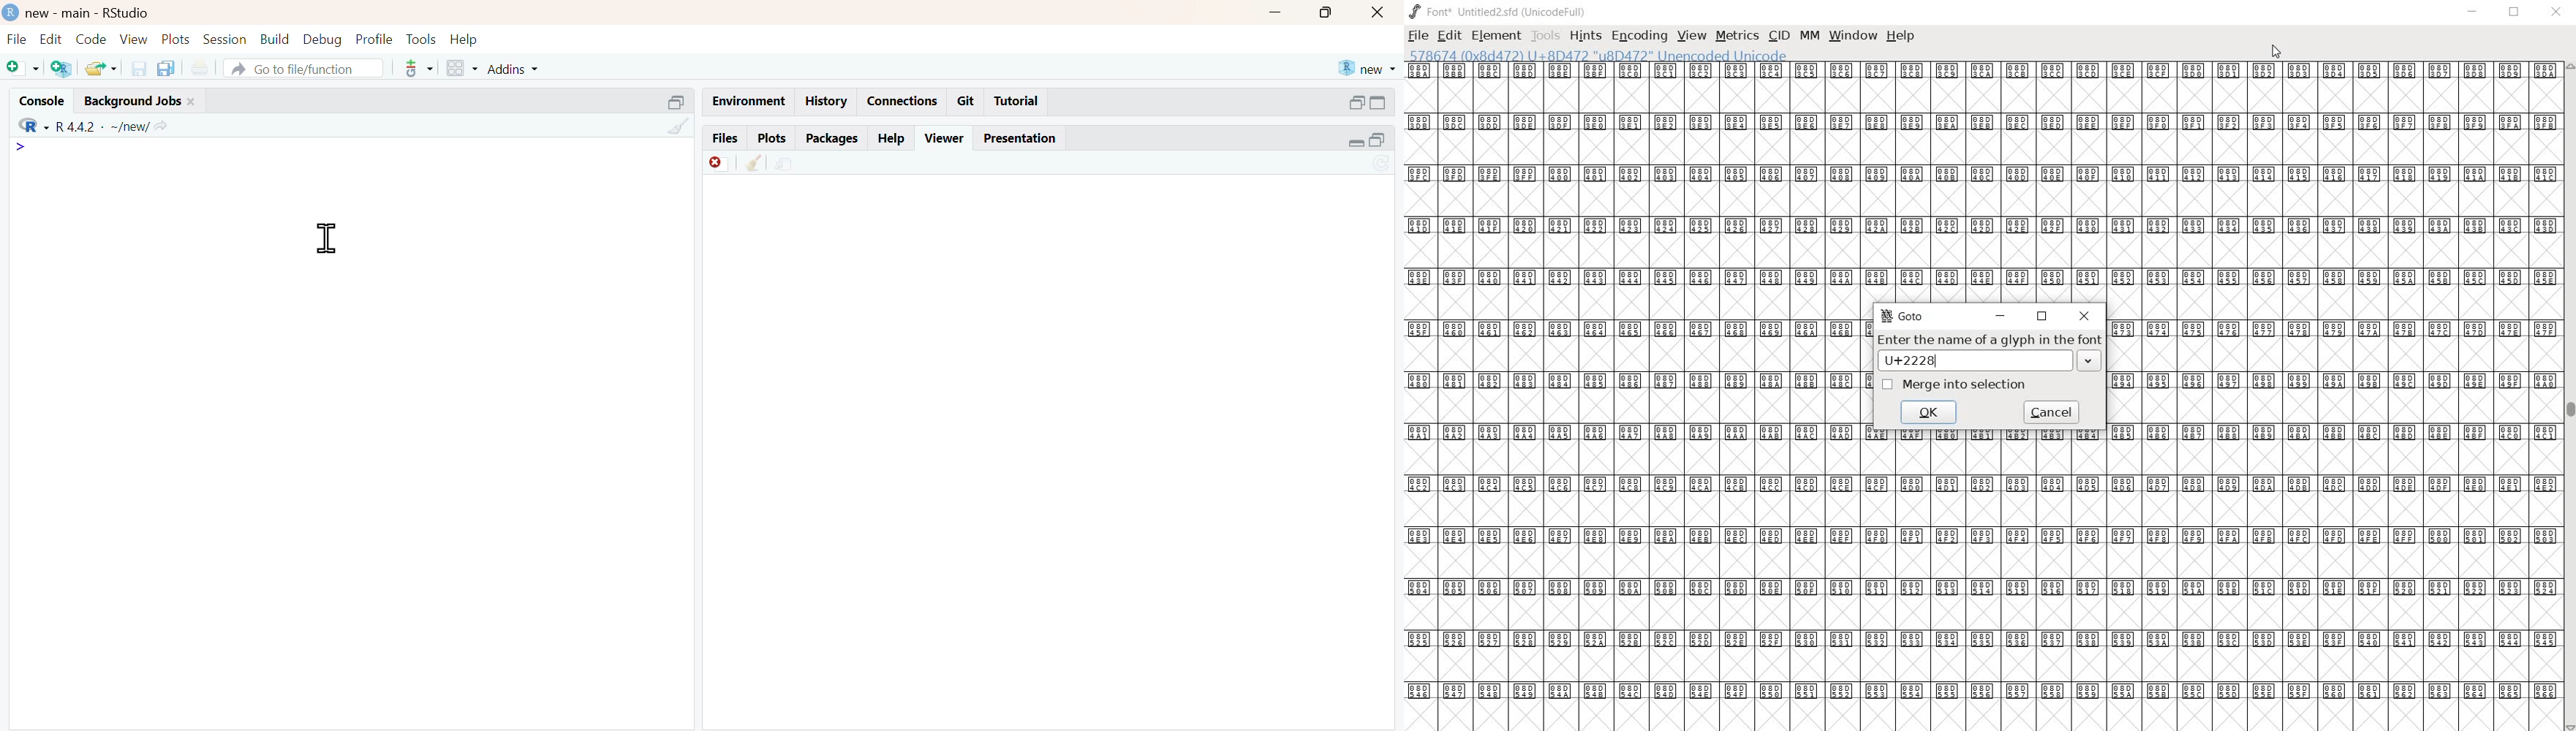  I want to click on new, so click(1369, 69).